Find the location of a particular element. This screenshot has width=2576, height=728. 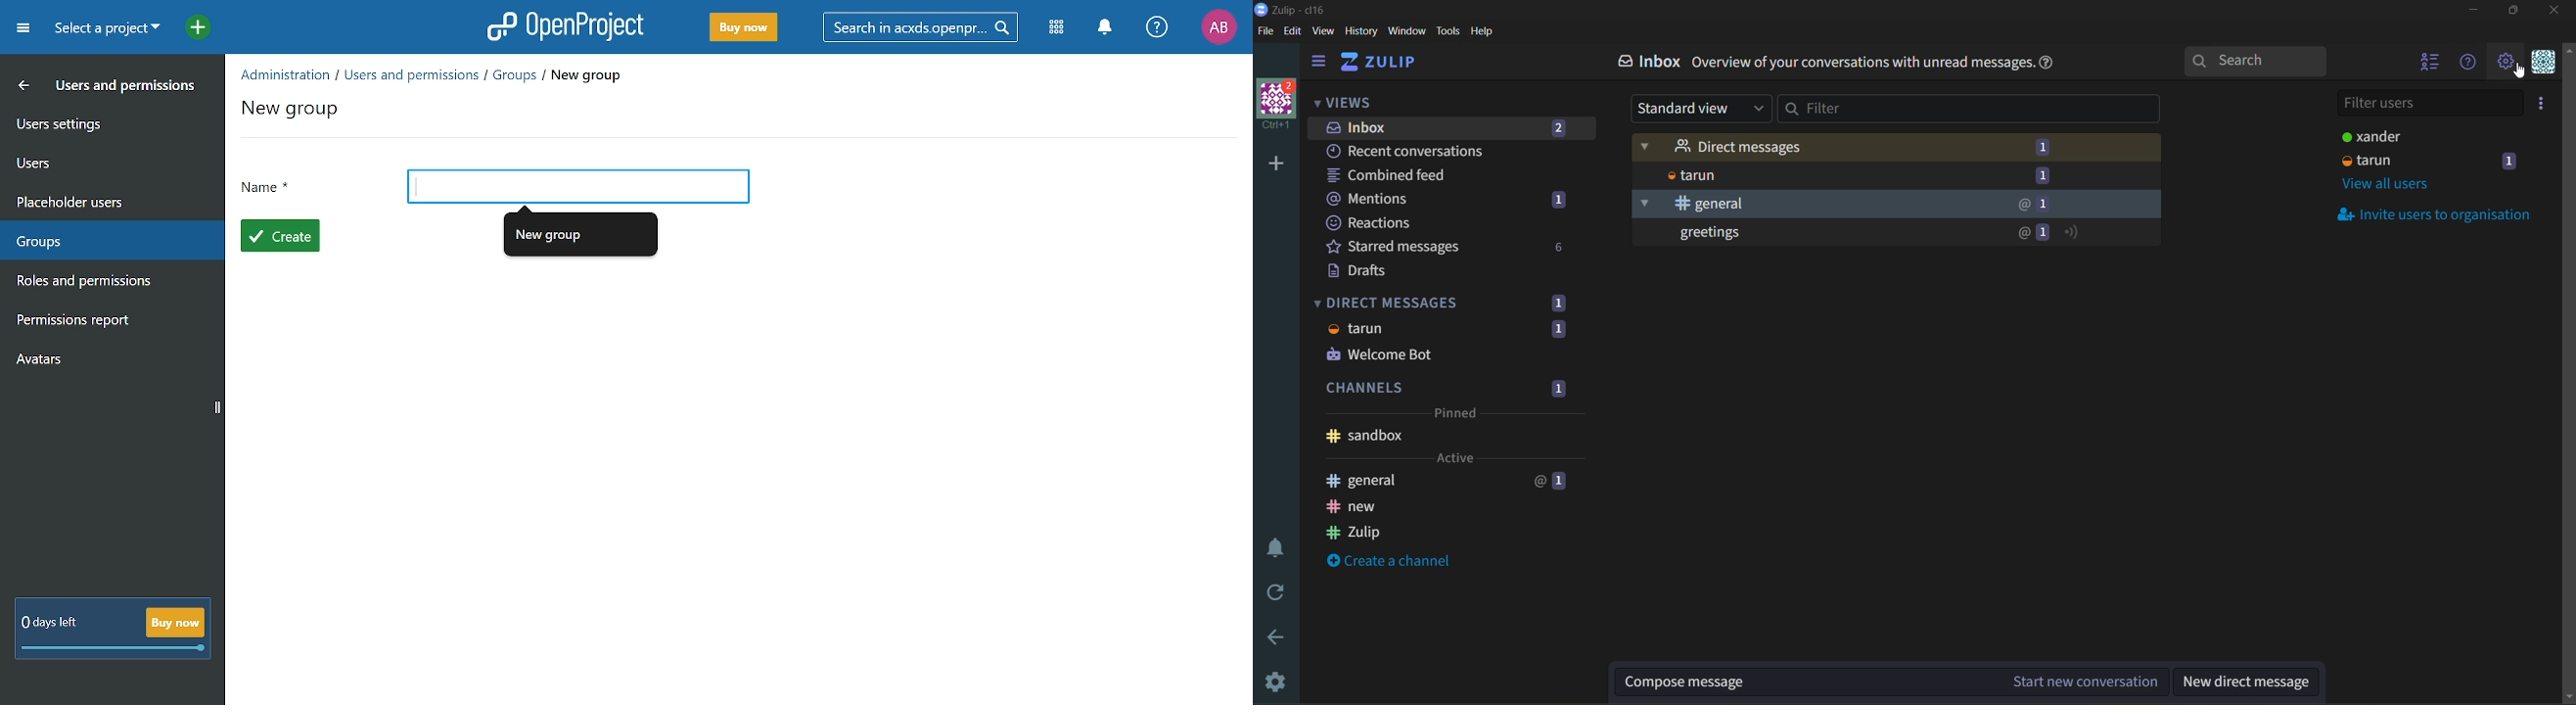

Vertical scrollbar is located at coordinates (217, 408).